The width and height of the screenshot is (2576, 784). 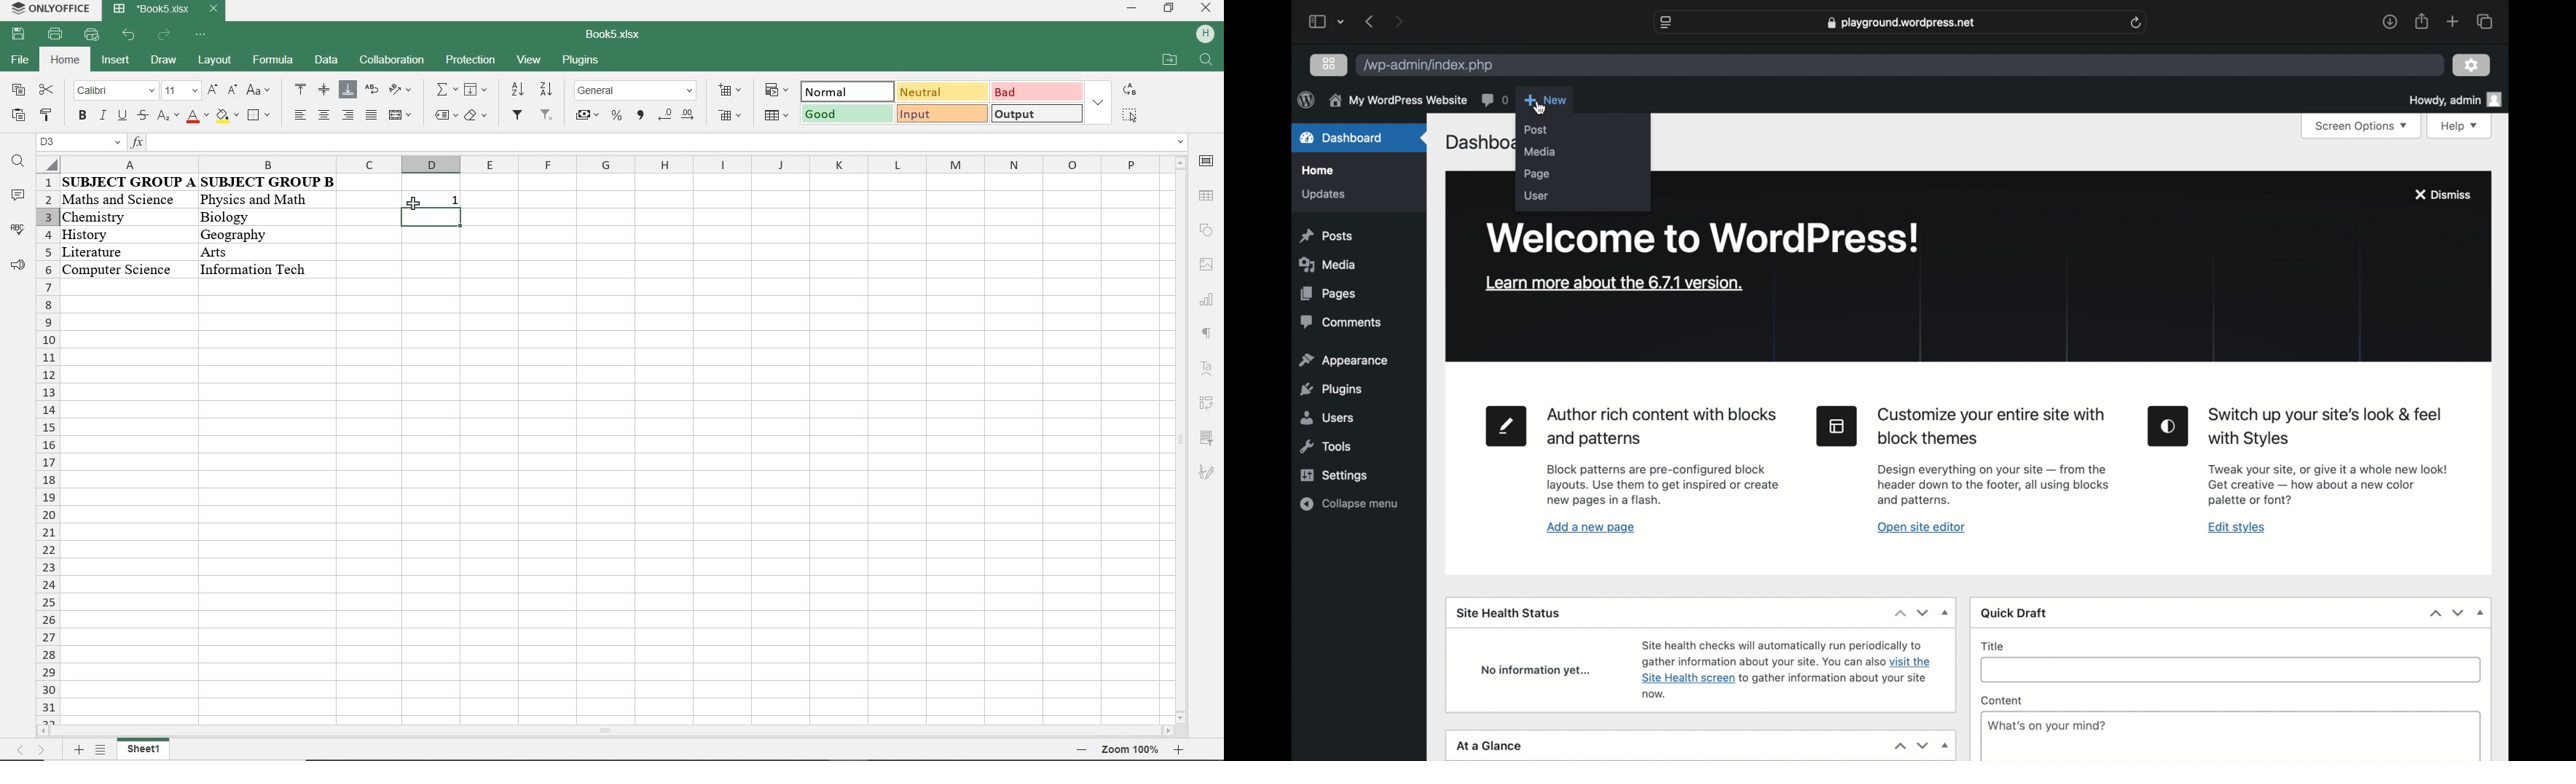 What do you see at coordinates (2455, 99) in the screenshot?
I see `howdy admin` at bounding box center [2455, 99].